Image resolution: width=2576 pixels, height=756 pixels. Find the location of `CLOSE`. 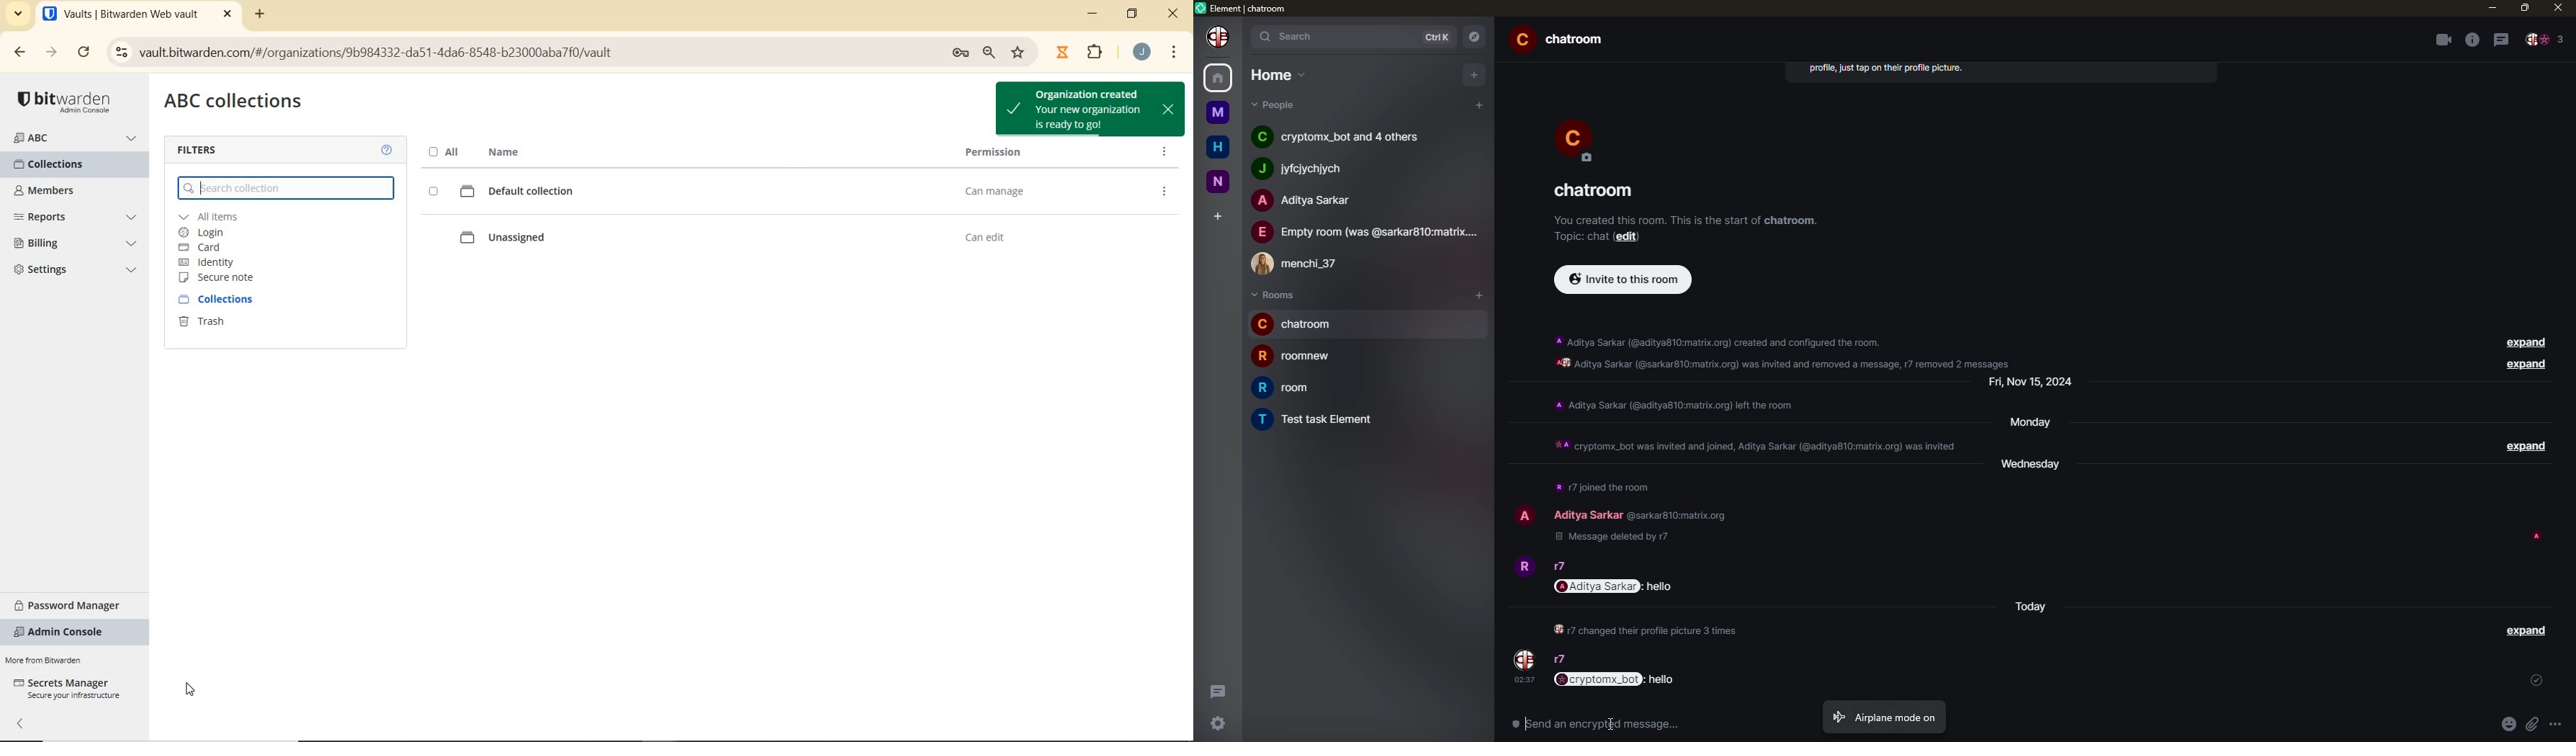

CLOSE is located at coordinates (1162, 107).